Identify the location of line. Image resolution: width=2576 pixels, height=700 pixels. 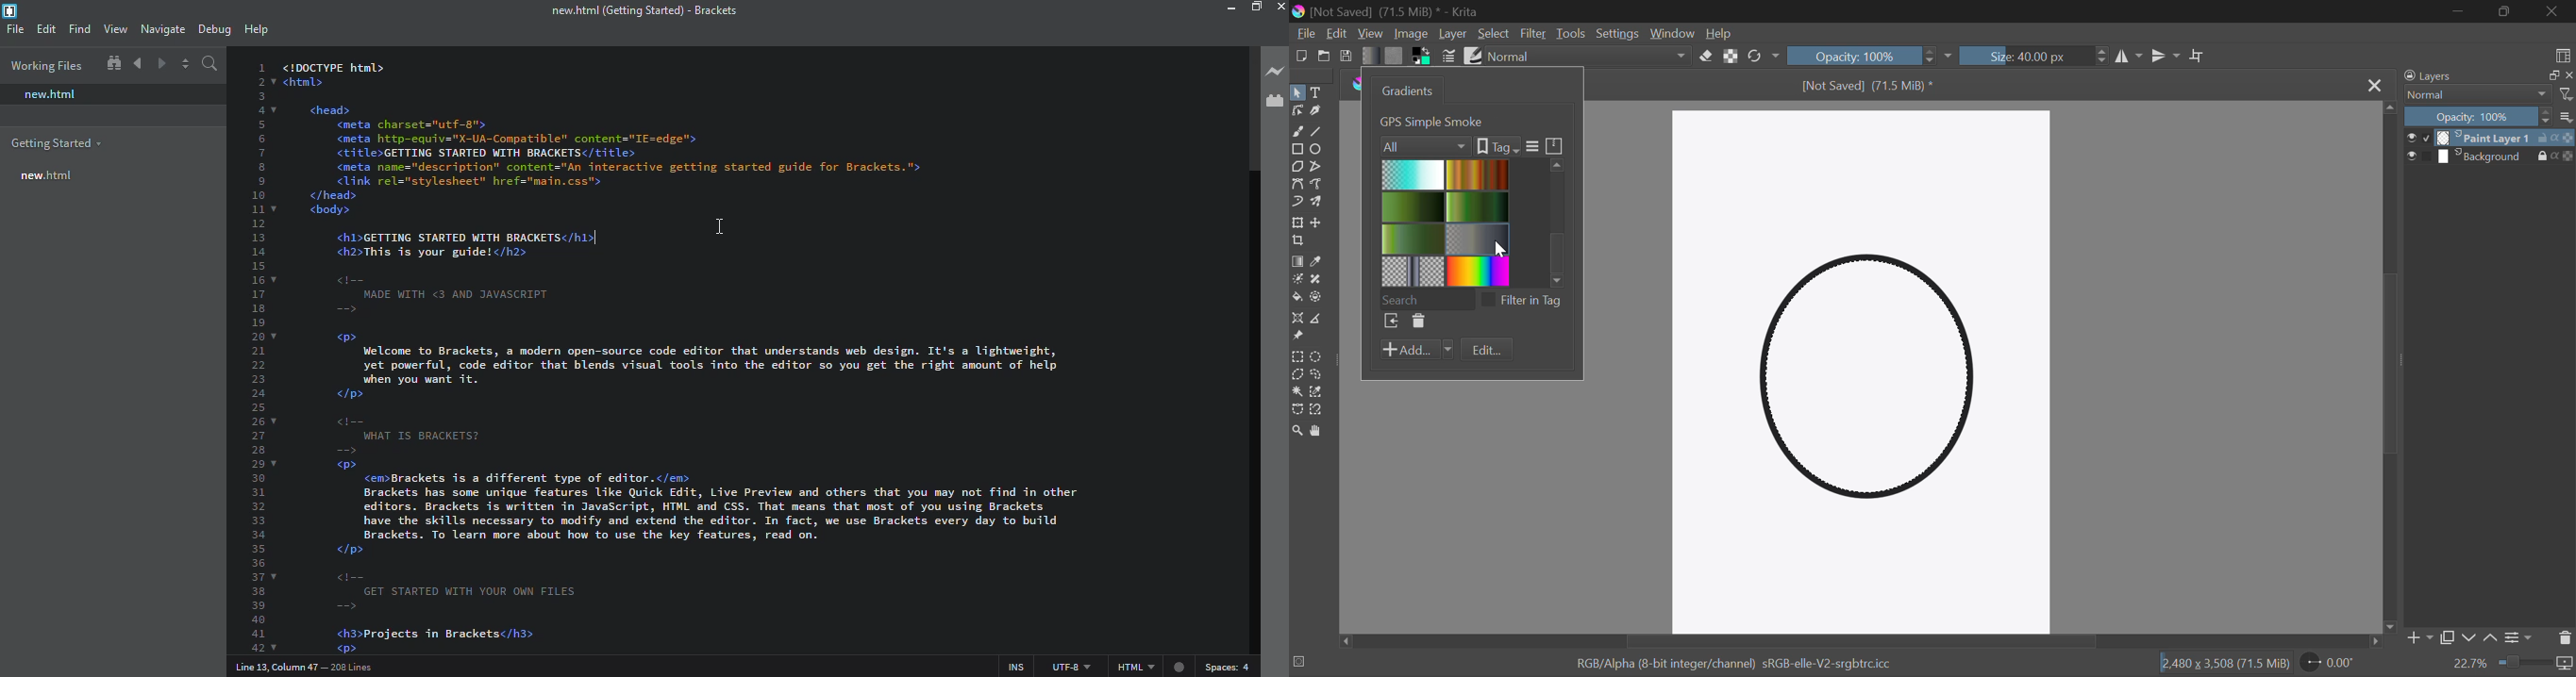
(308, 667).